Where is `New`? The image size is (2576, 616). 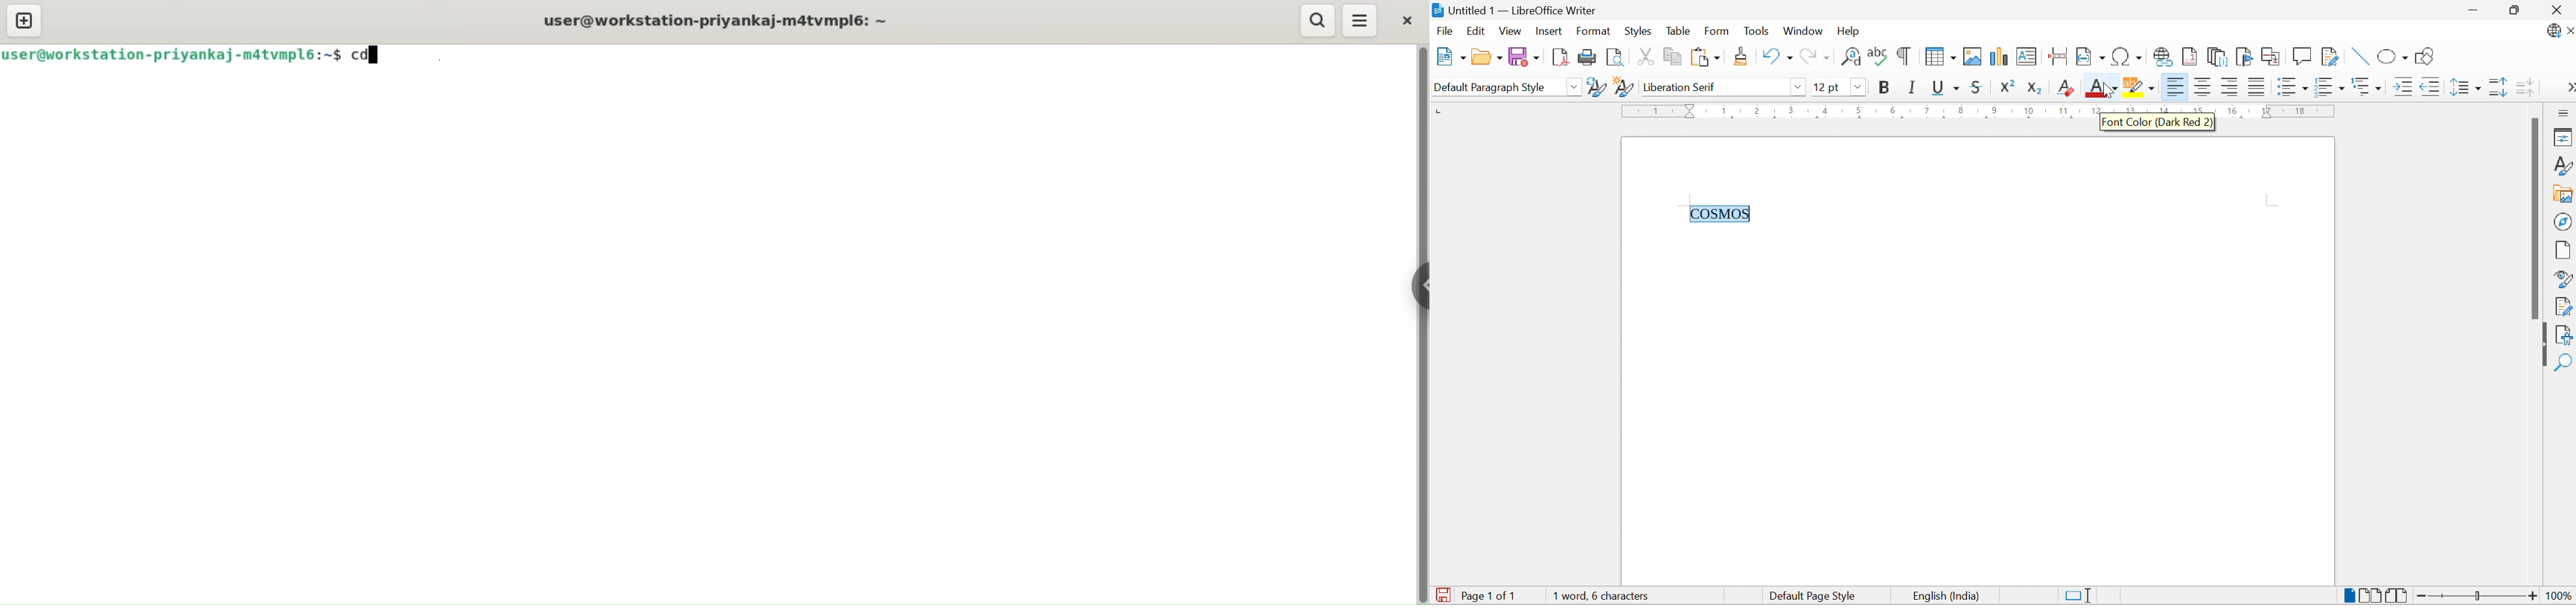
New is located at coordinates (1449, 56).